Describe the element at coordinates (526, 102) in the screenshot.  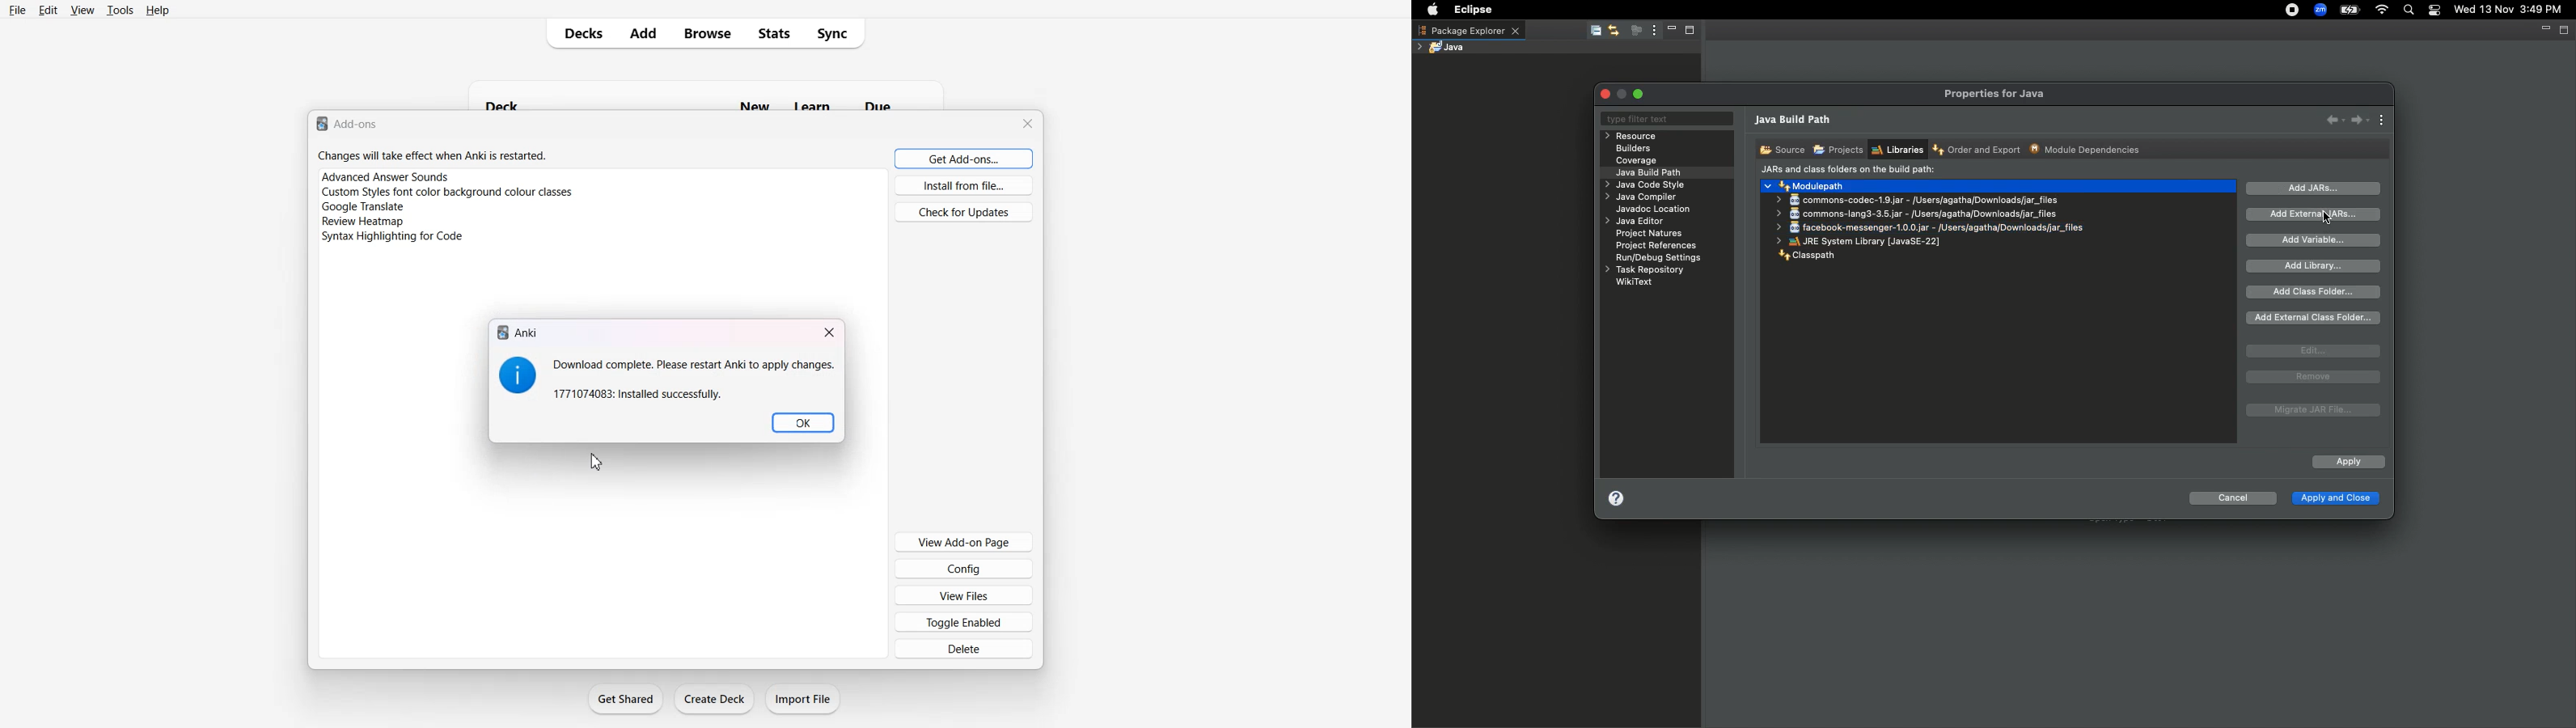
I see `deck` at that location.